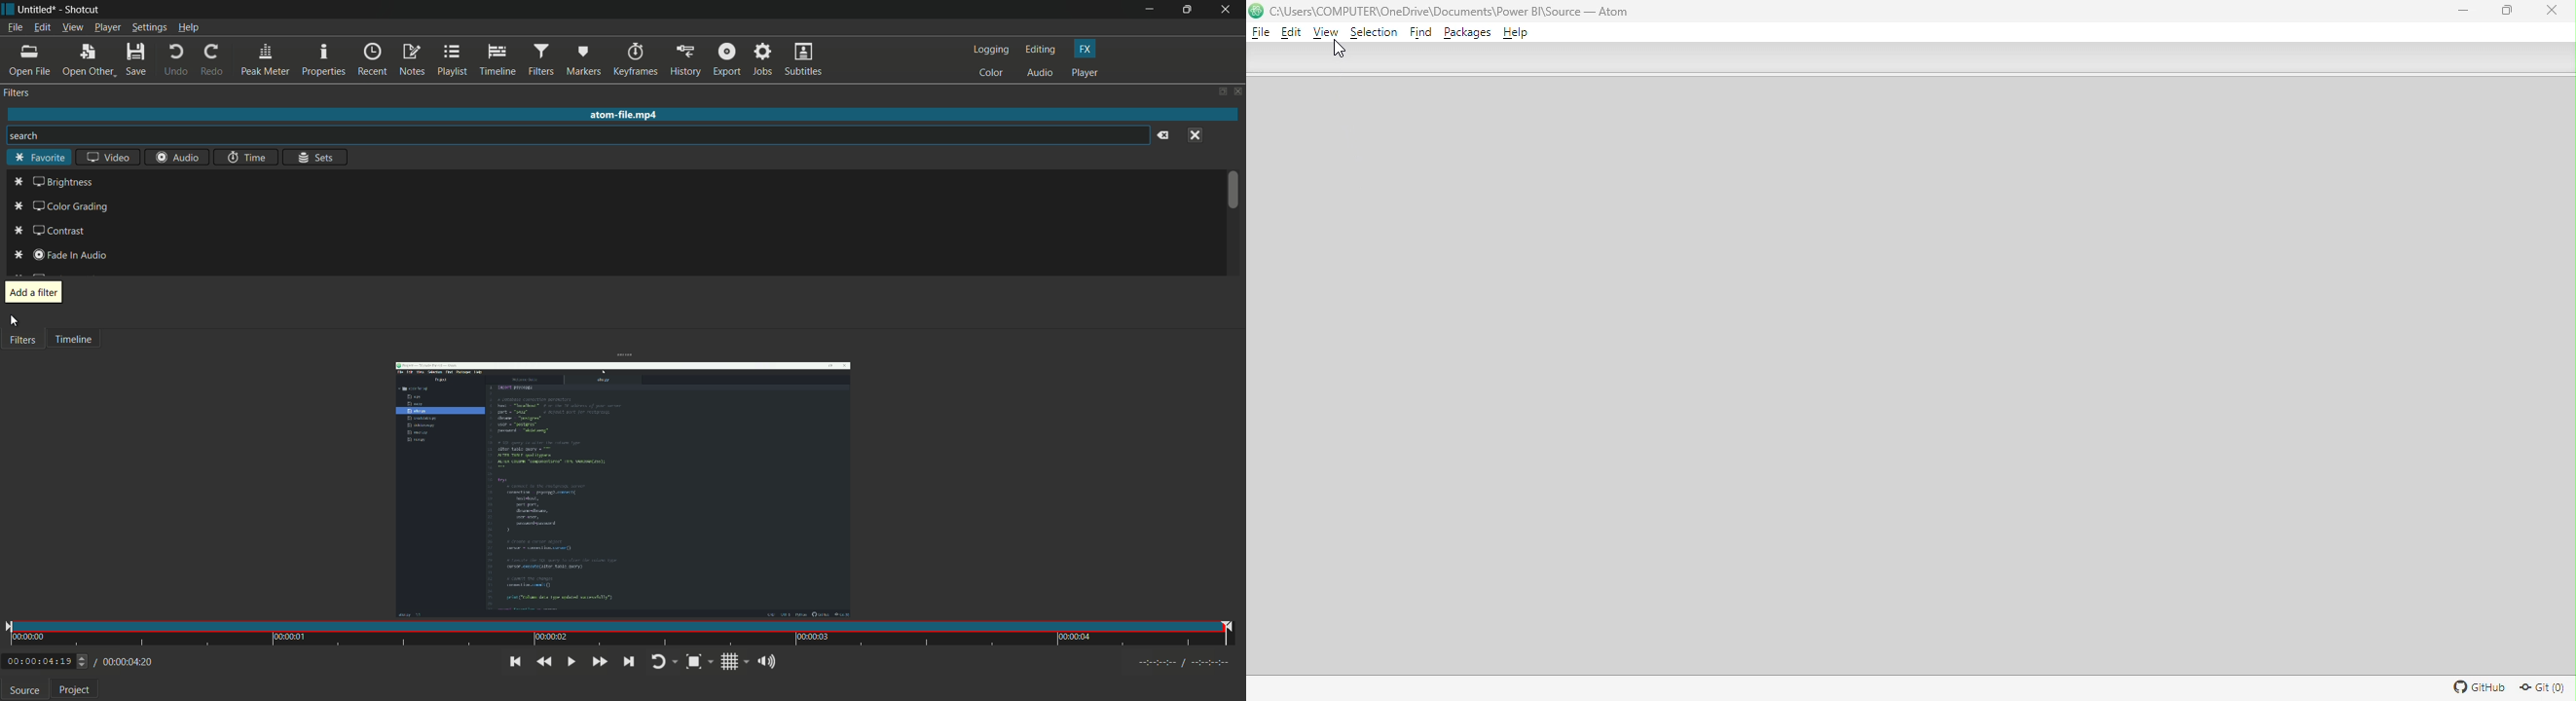 The width and height of the screenshot is (2576, 728). What do you see at coordinates (539, 60) in the screenshot?
I see `filters` at bounding box center [539, 60].